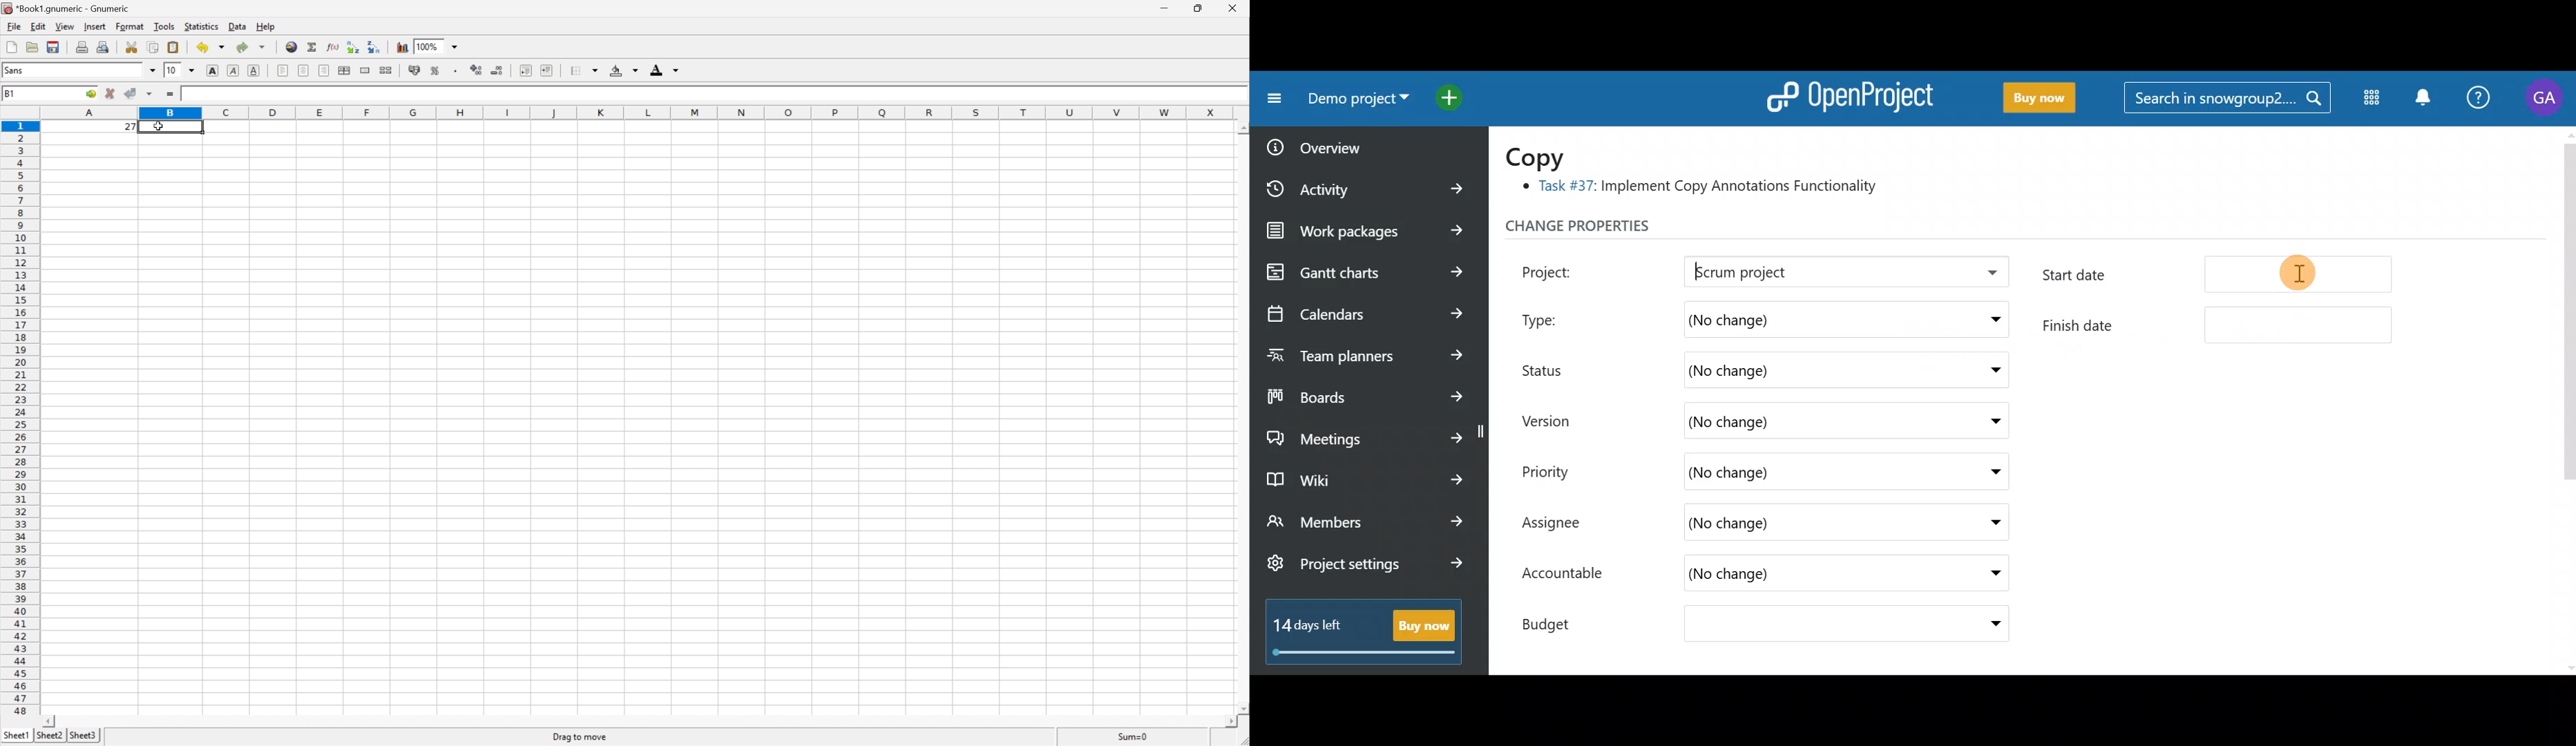 The width and height of the screenshot is (2576, 756). I want to click on Center horizontally across selection, so click(344, 70).